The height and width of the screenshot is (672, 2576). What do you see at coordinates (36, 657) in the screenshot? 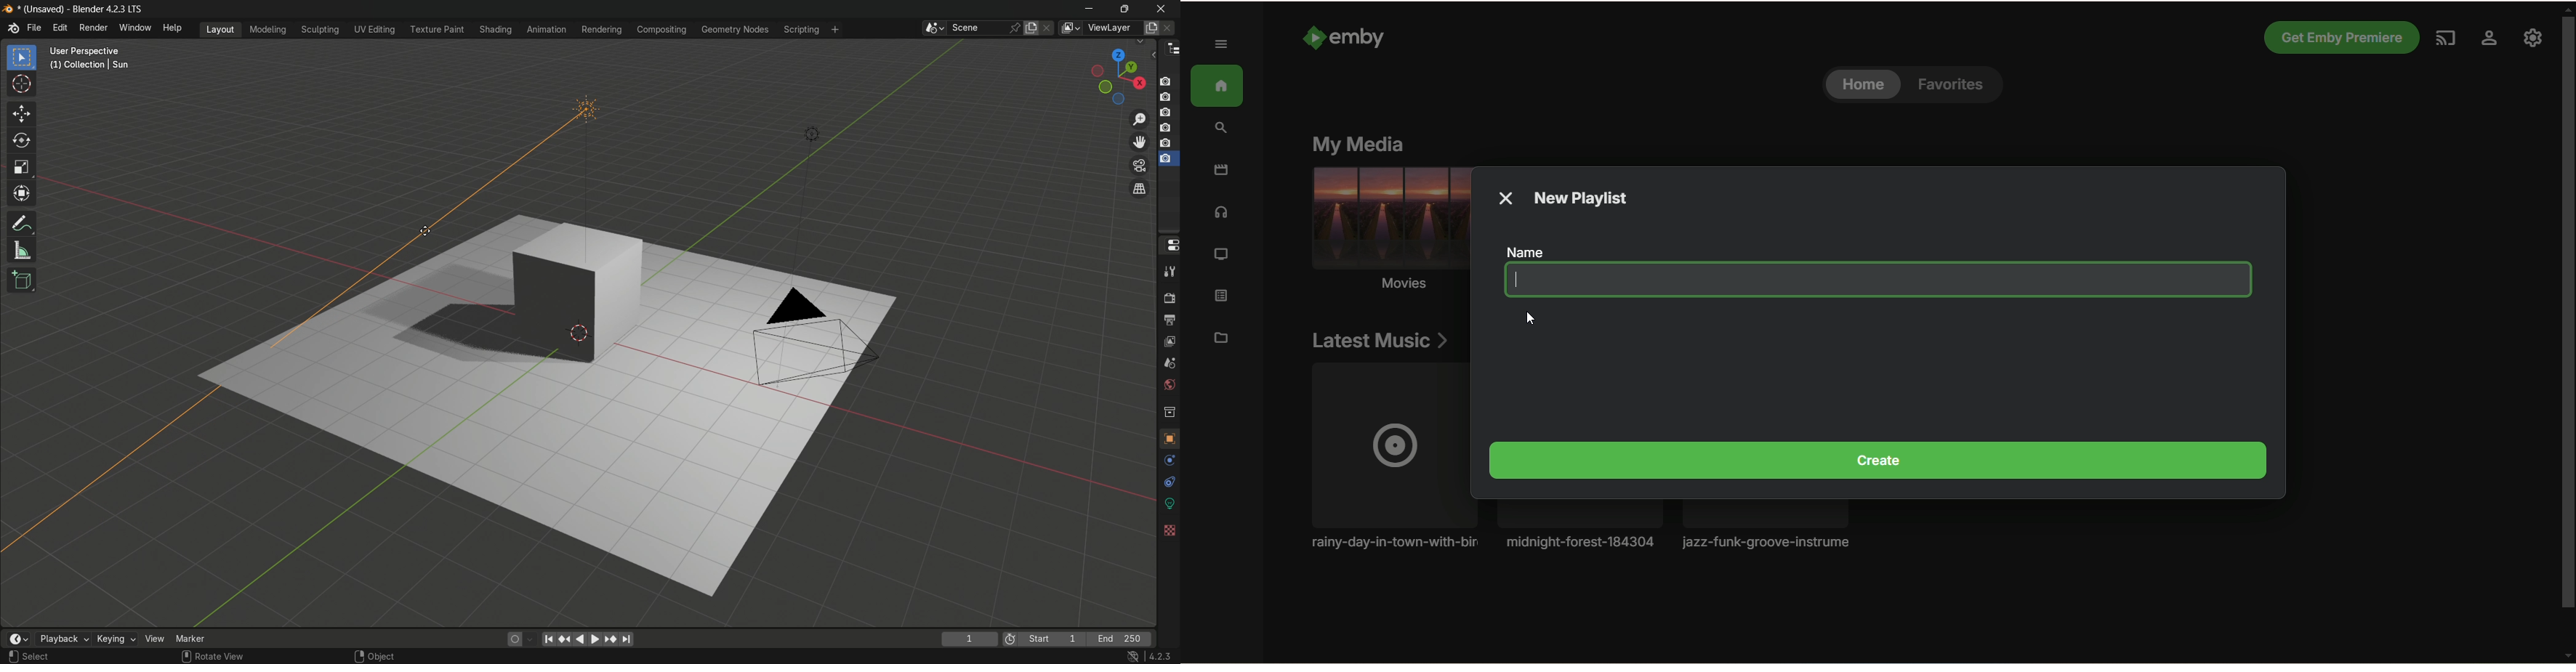
I see `Select` at bounding box center [36, 657].